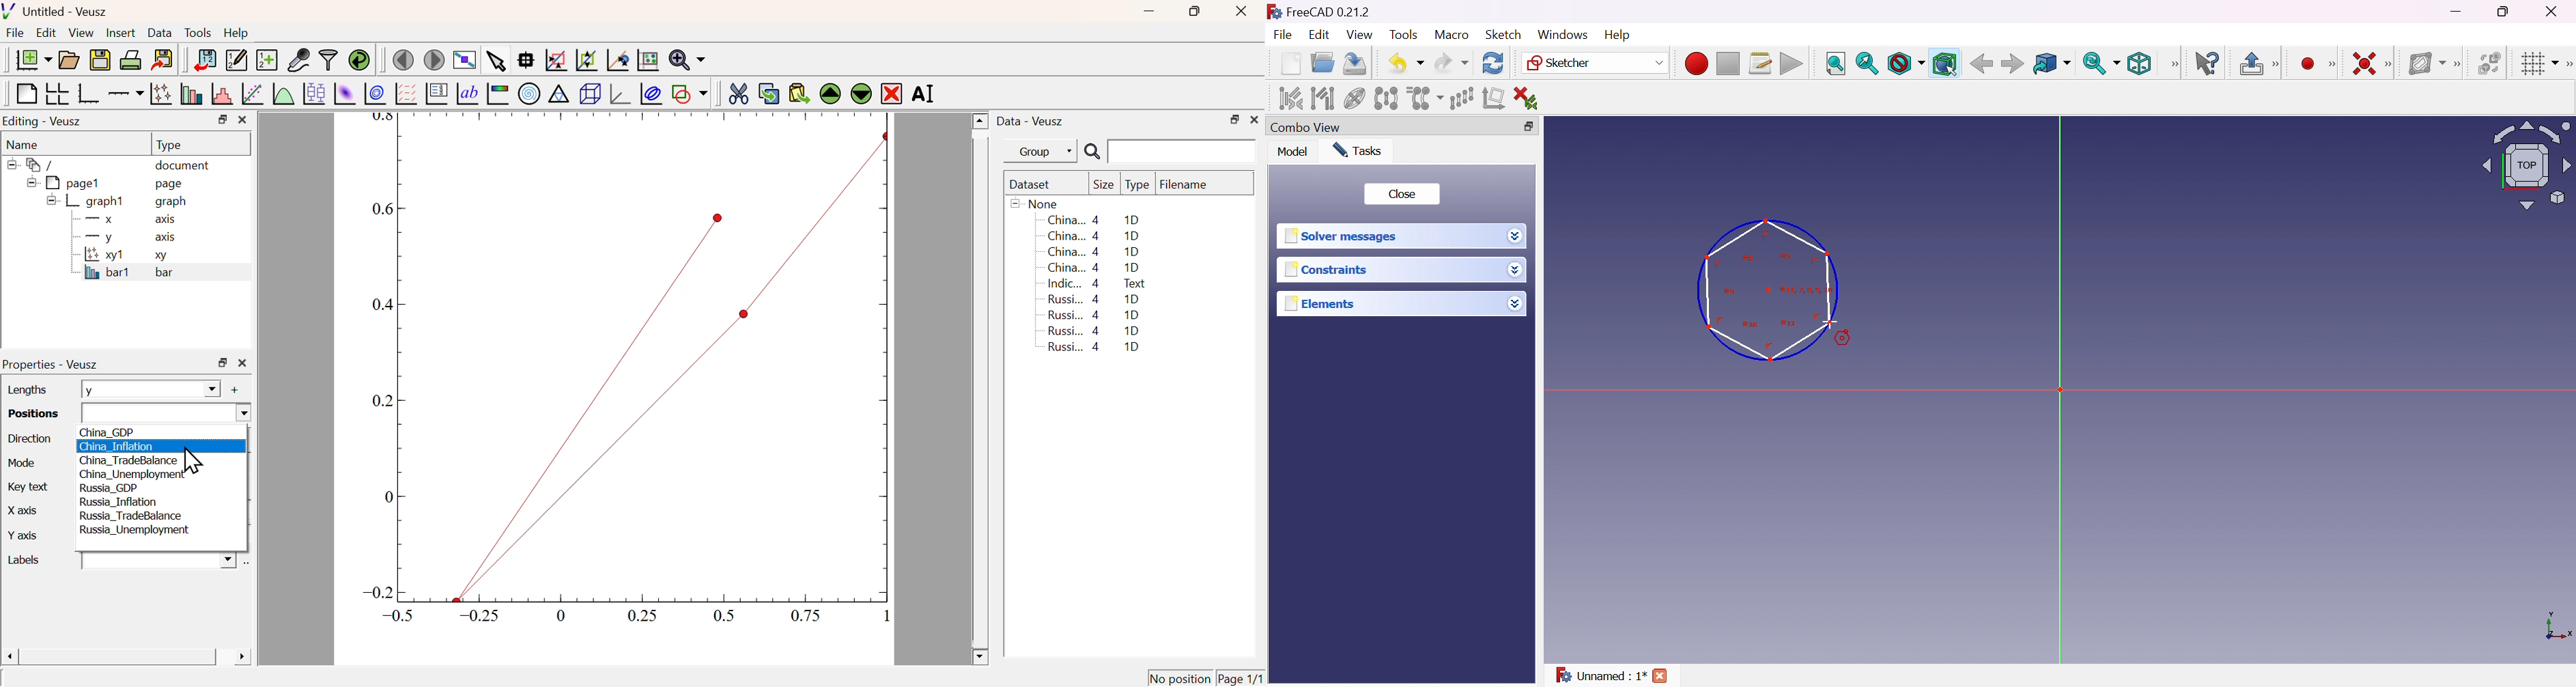 The height and width of the screenshot is (700, 2576). I want to click on Copy, so click(769, 94).